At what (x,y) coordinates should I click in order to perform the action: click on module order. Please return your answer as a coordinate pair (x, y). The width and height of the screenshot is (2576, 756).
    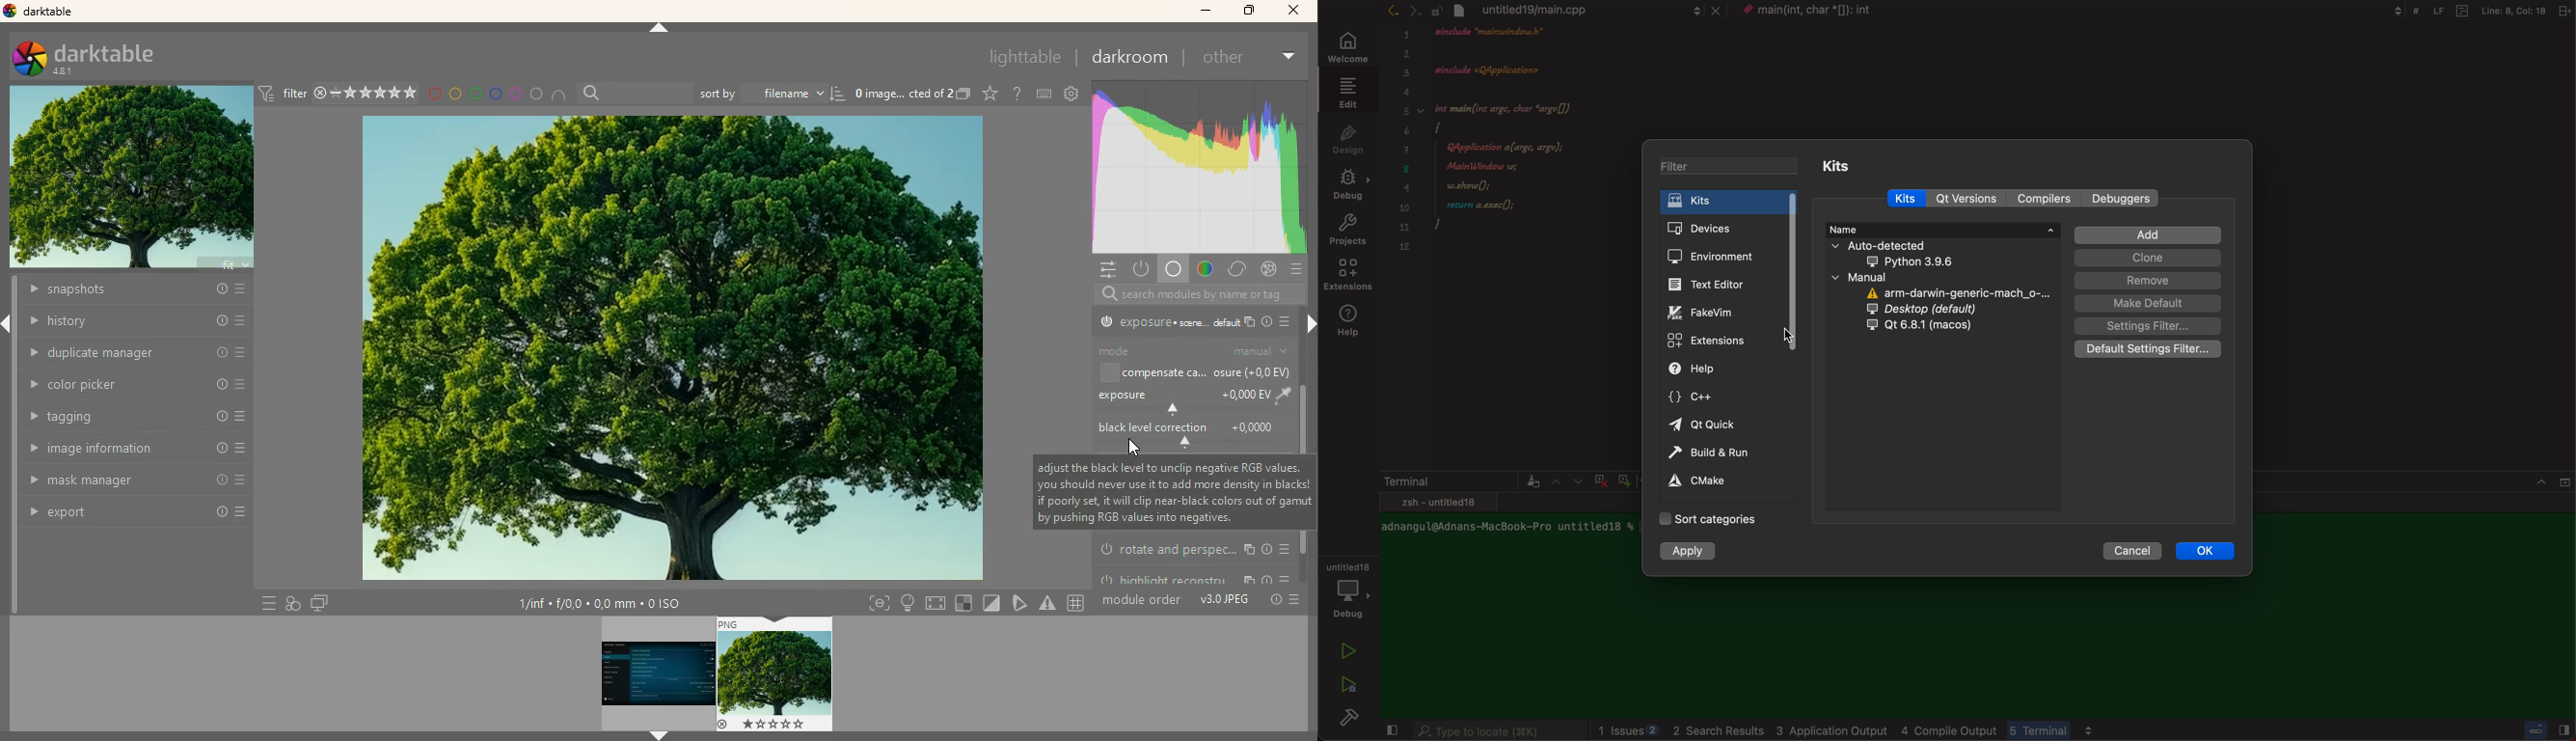
    Looking at the image, I should click on (1142, 602).